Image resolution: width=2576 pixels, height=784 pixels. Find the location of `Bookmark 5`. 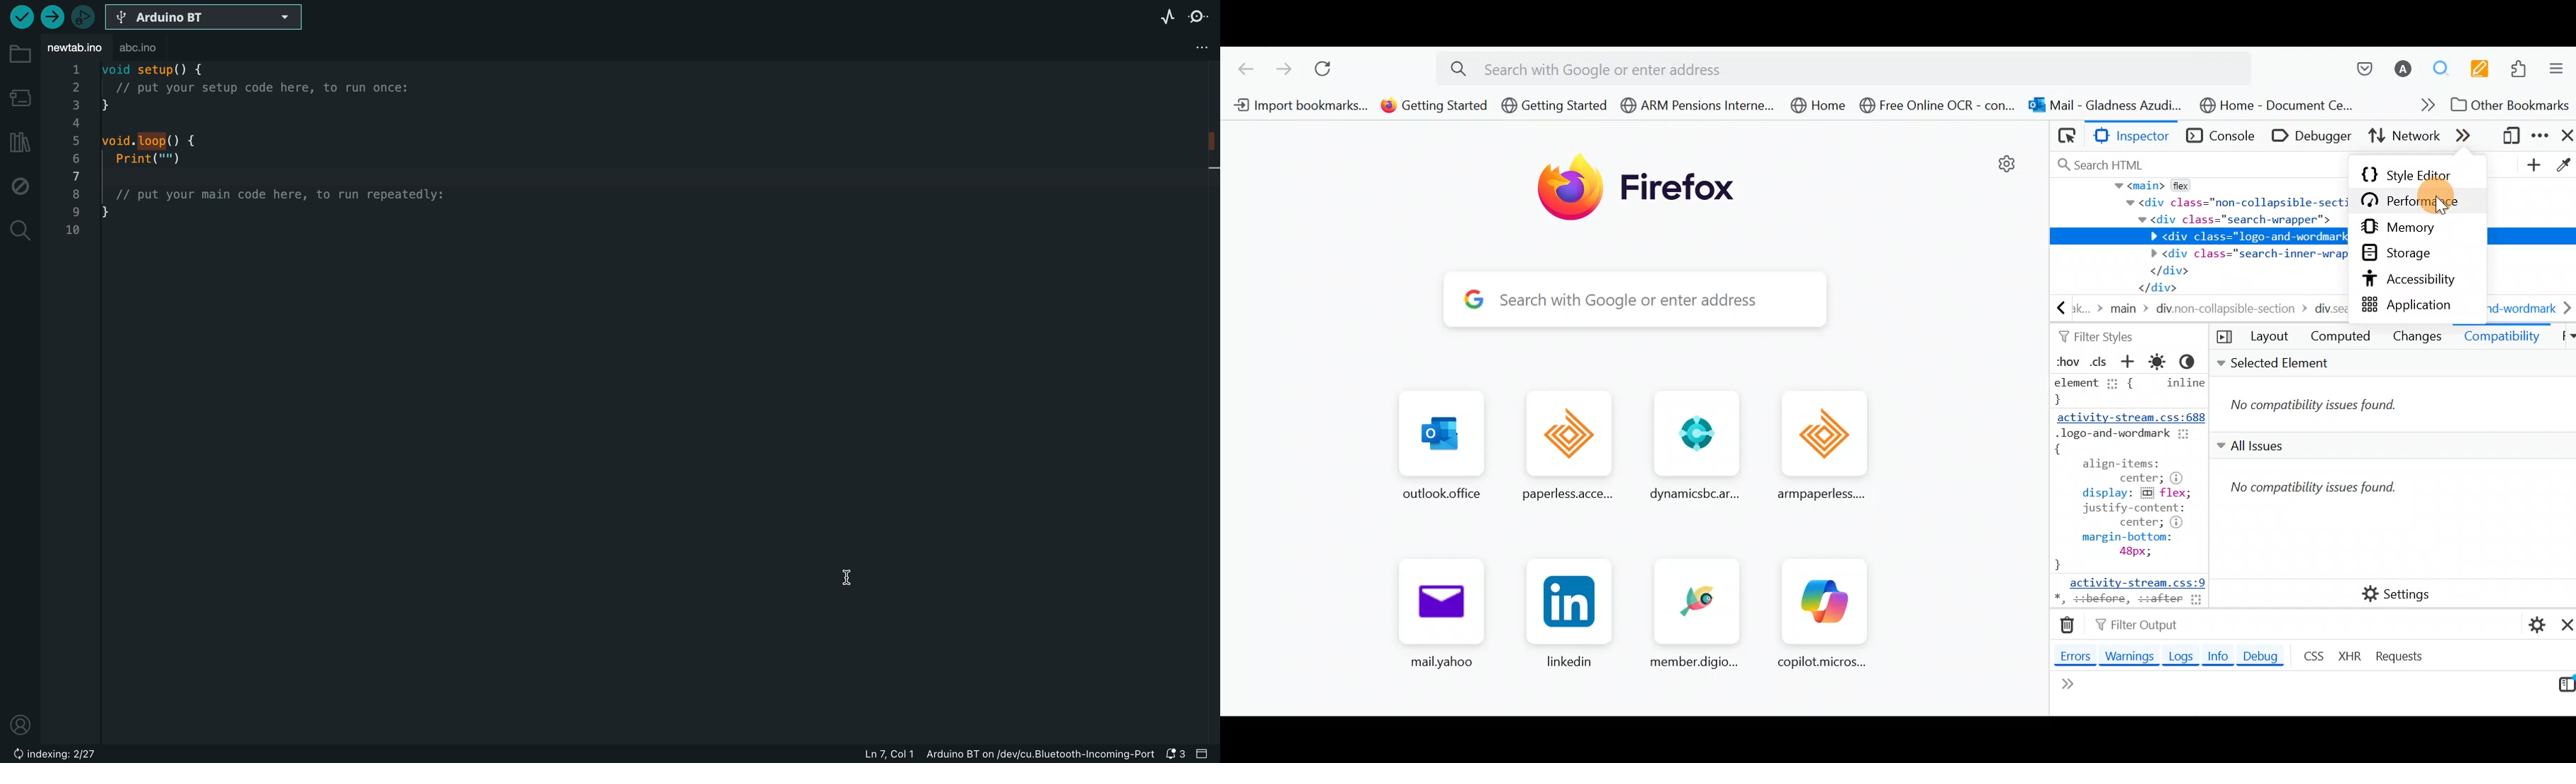

Bookmark 5 is located at coordinates (1823, 107).